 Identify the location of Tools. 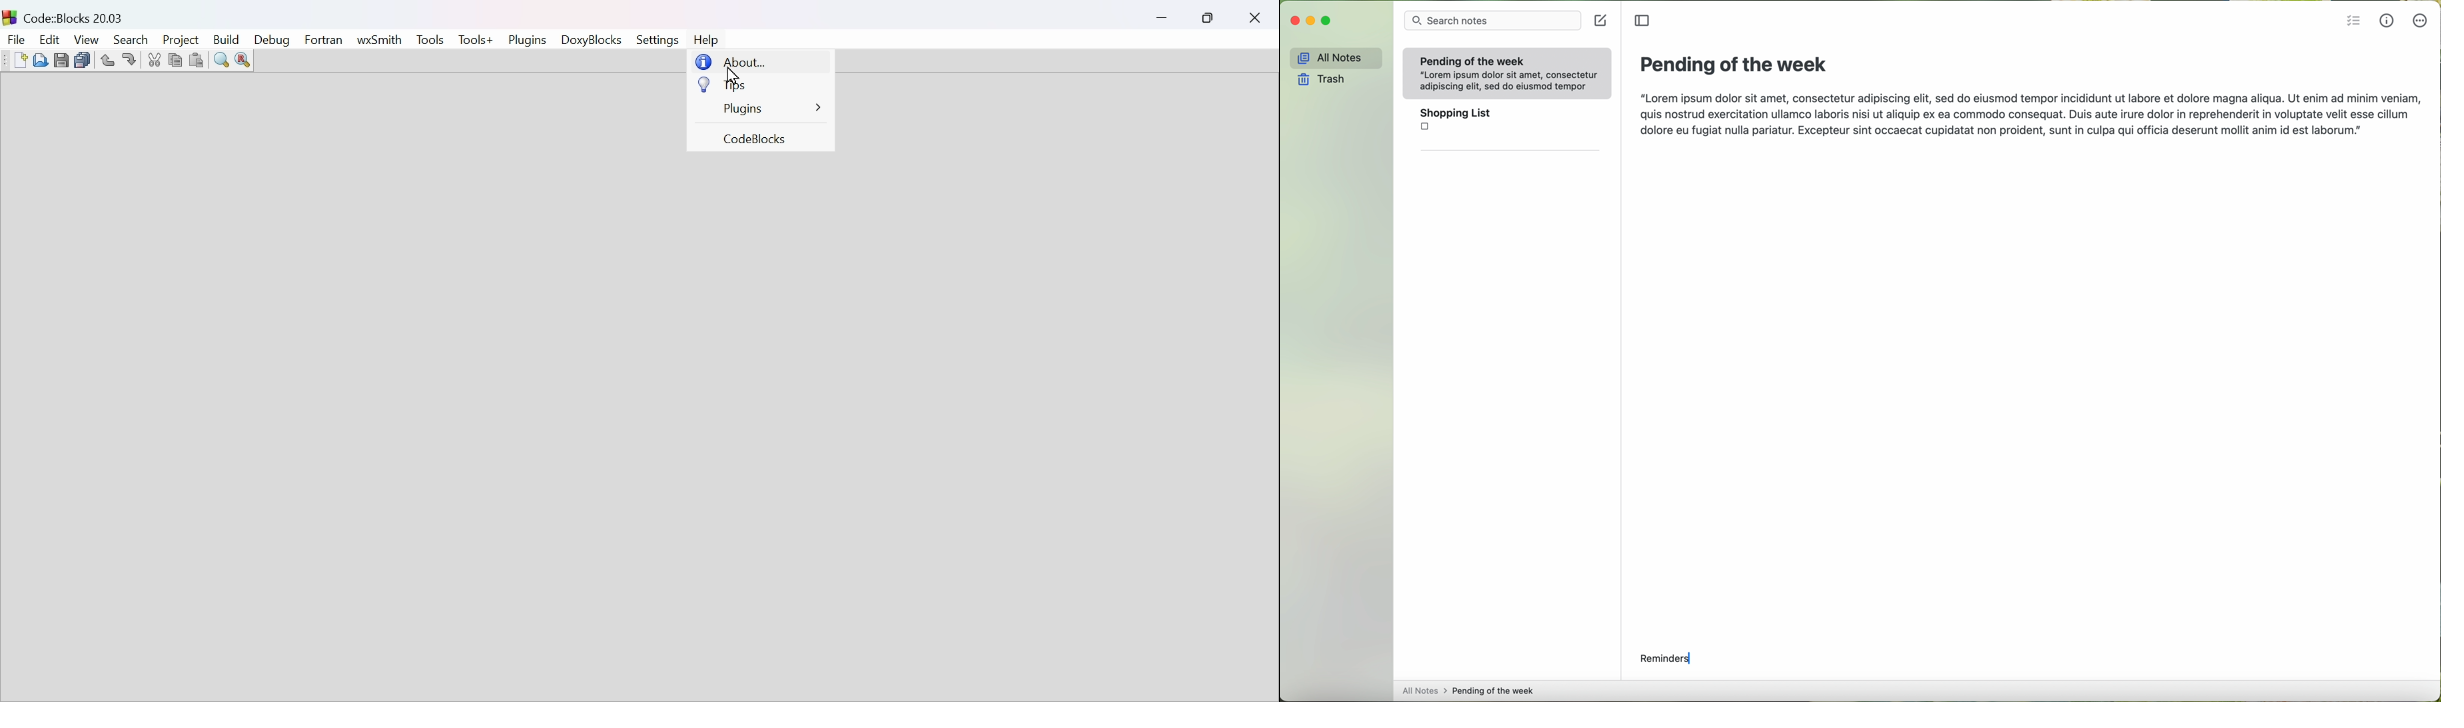
(431, 36).